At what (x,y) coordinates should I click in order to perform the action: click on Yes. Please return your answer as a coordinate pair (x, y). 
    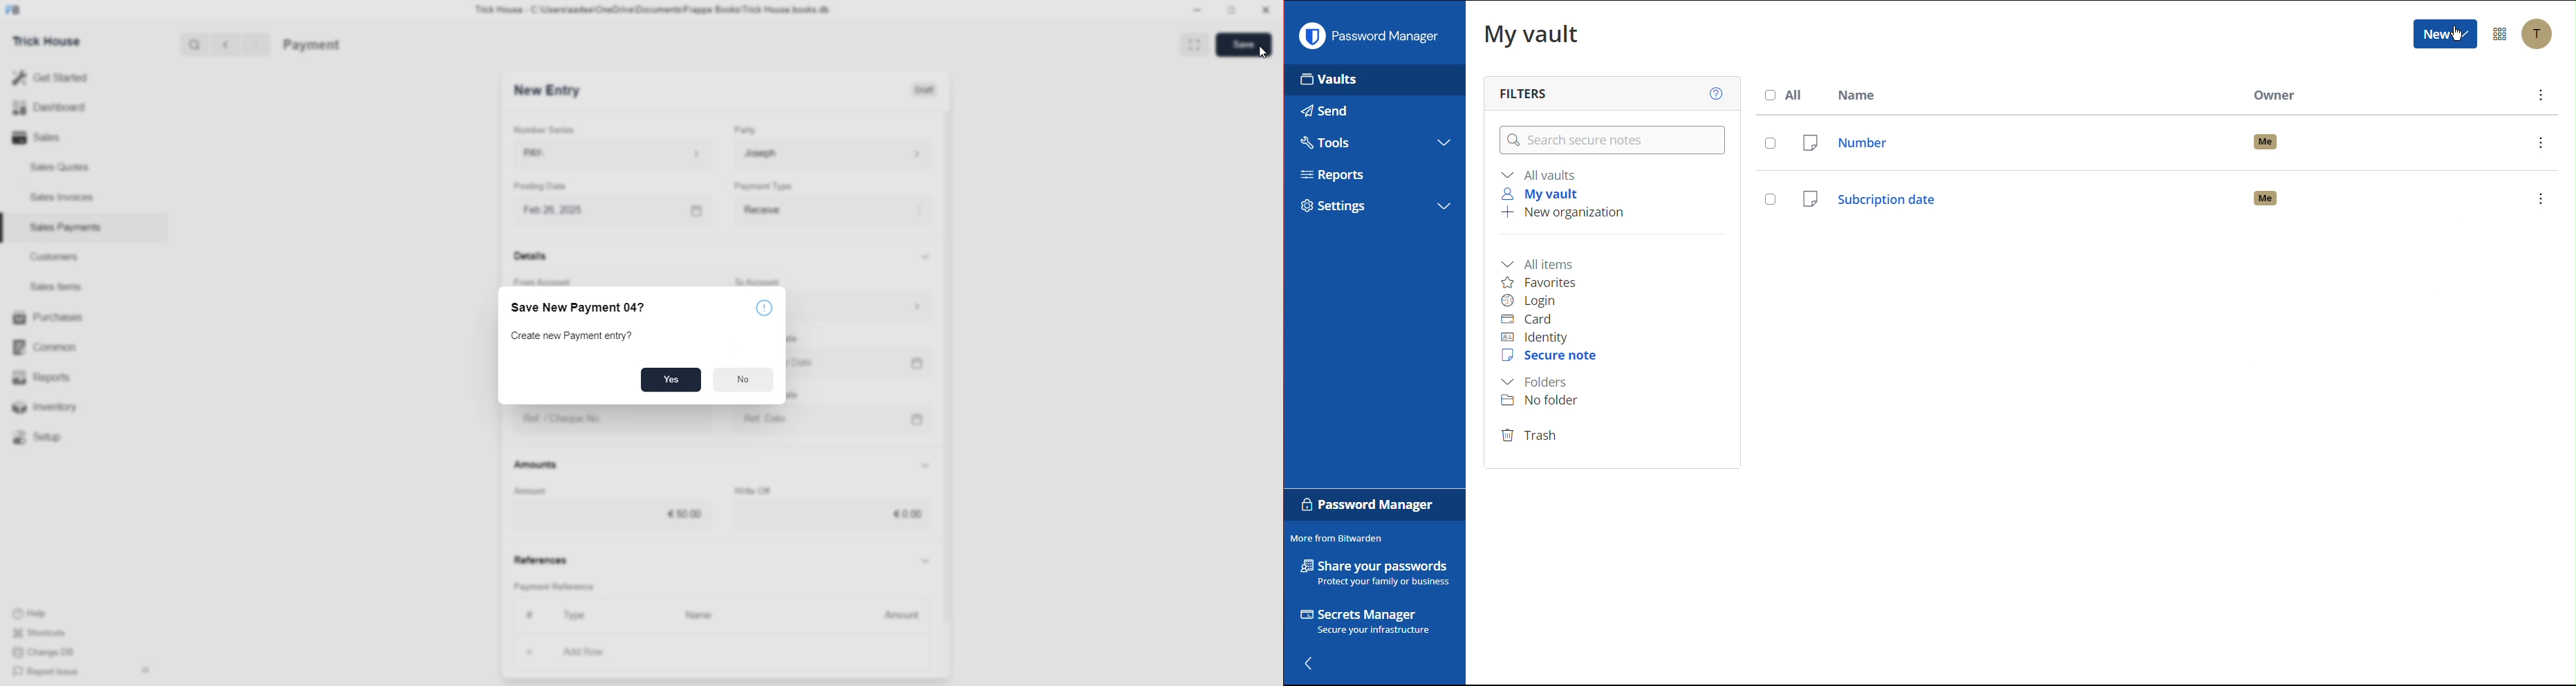
    Looking at the image, I should click on (670, 380).